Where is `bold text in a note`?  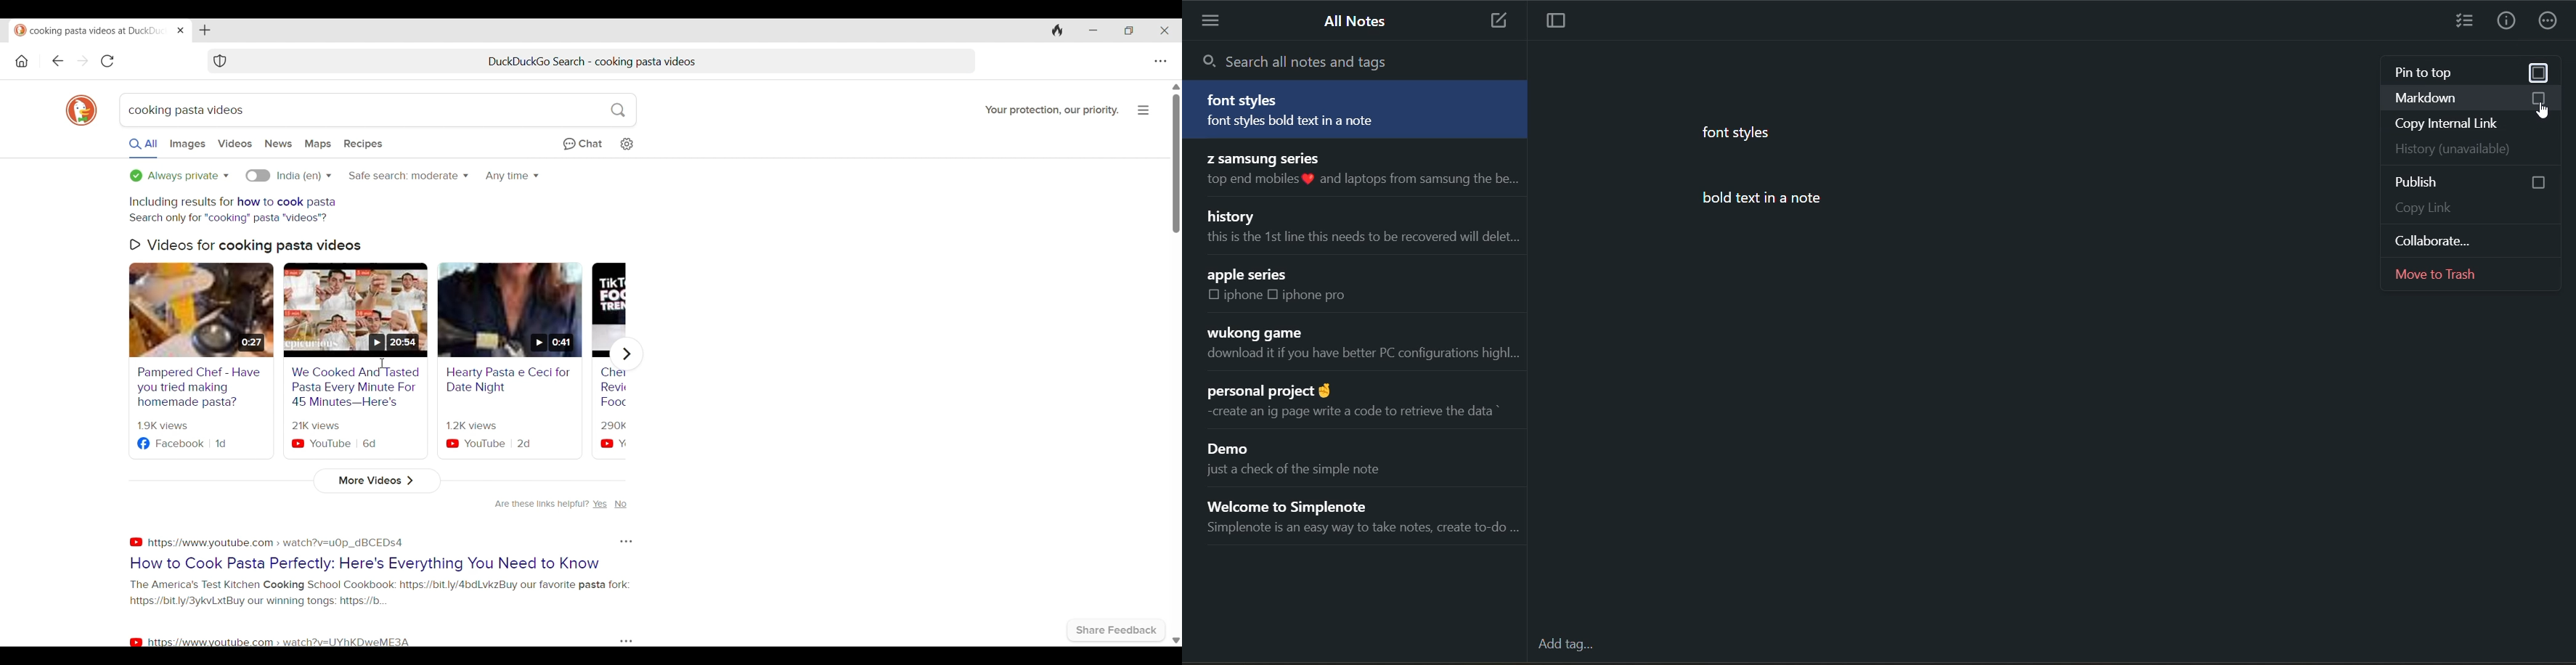
bold text in a note is located at coordinates (1780, 200).